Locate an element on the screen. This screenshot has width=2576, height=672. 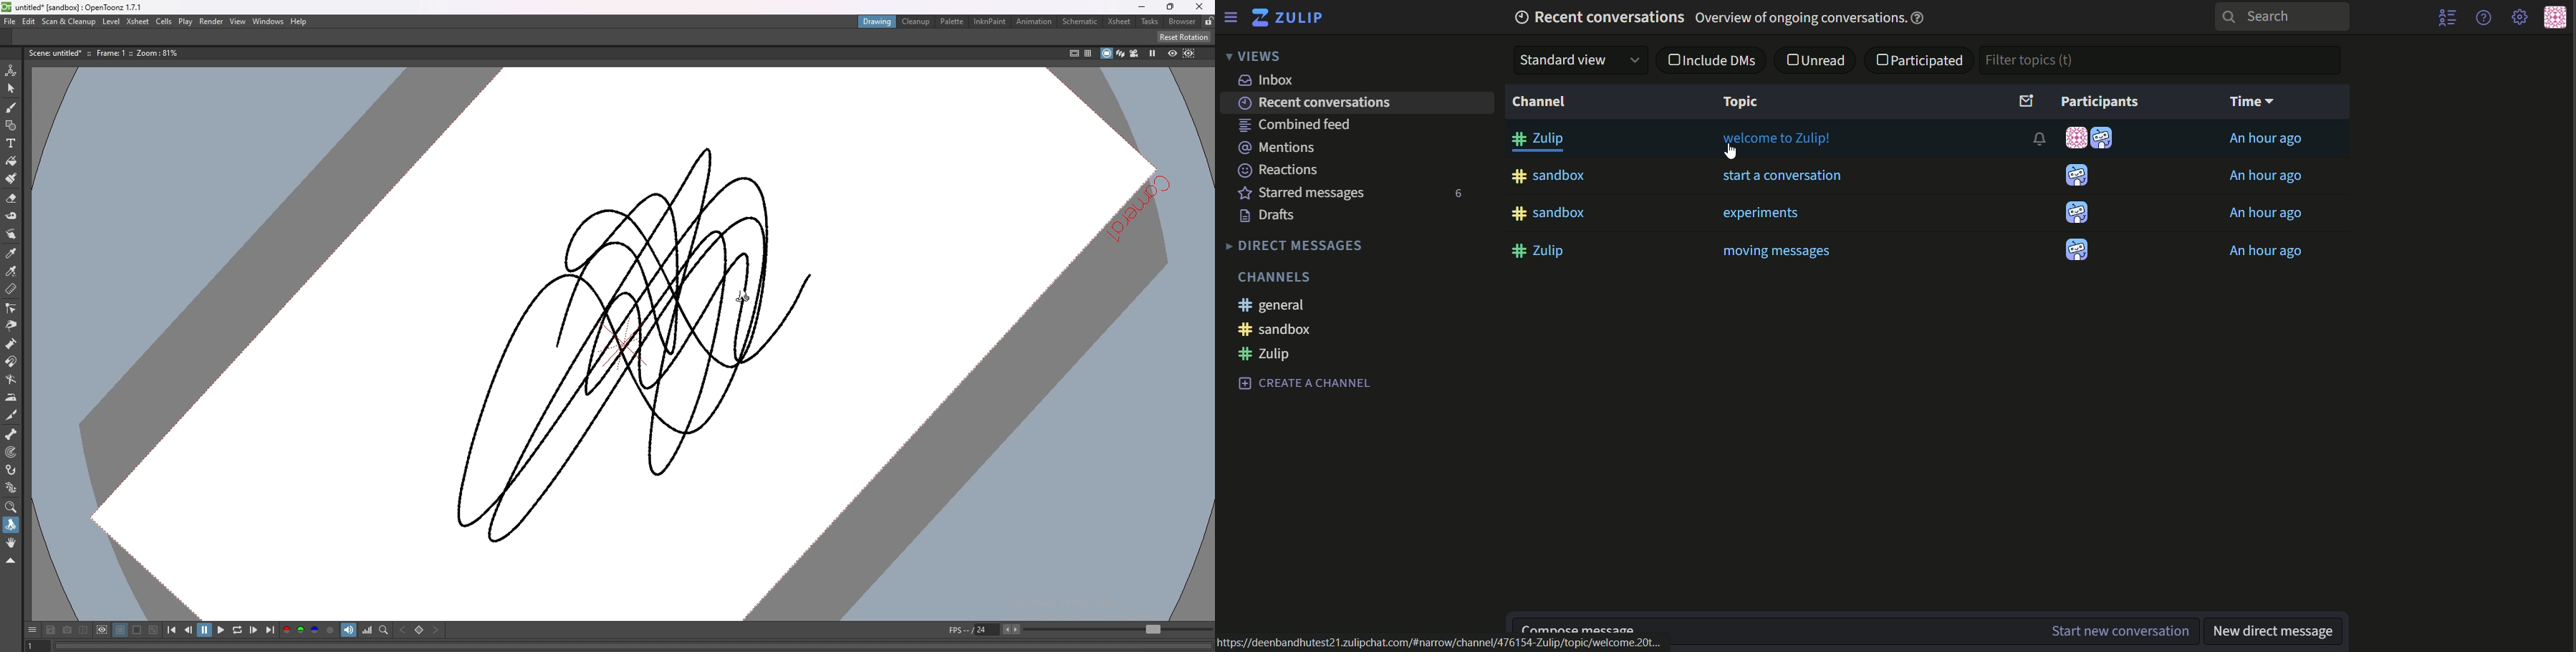
text is located at coordinates (2276, 629).